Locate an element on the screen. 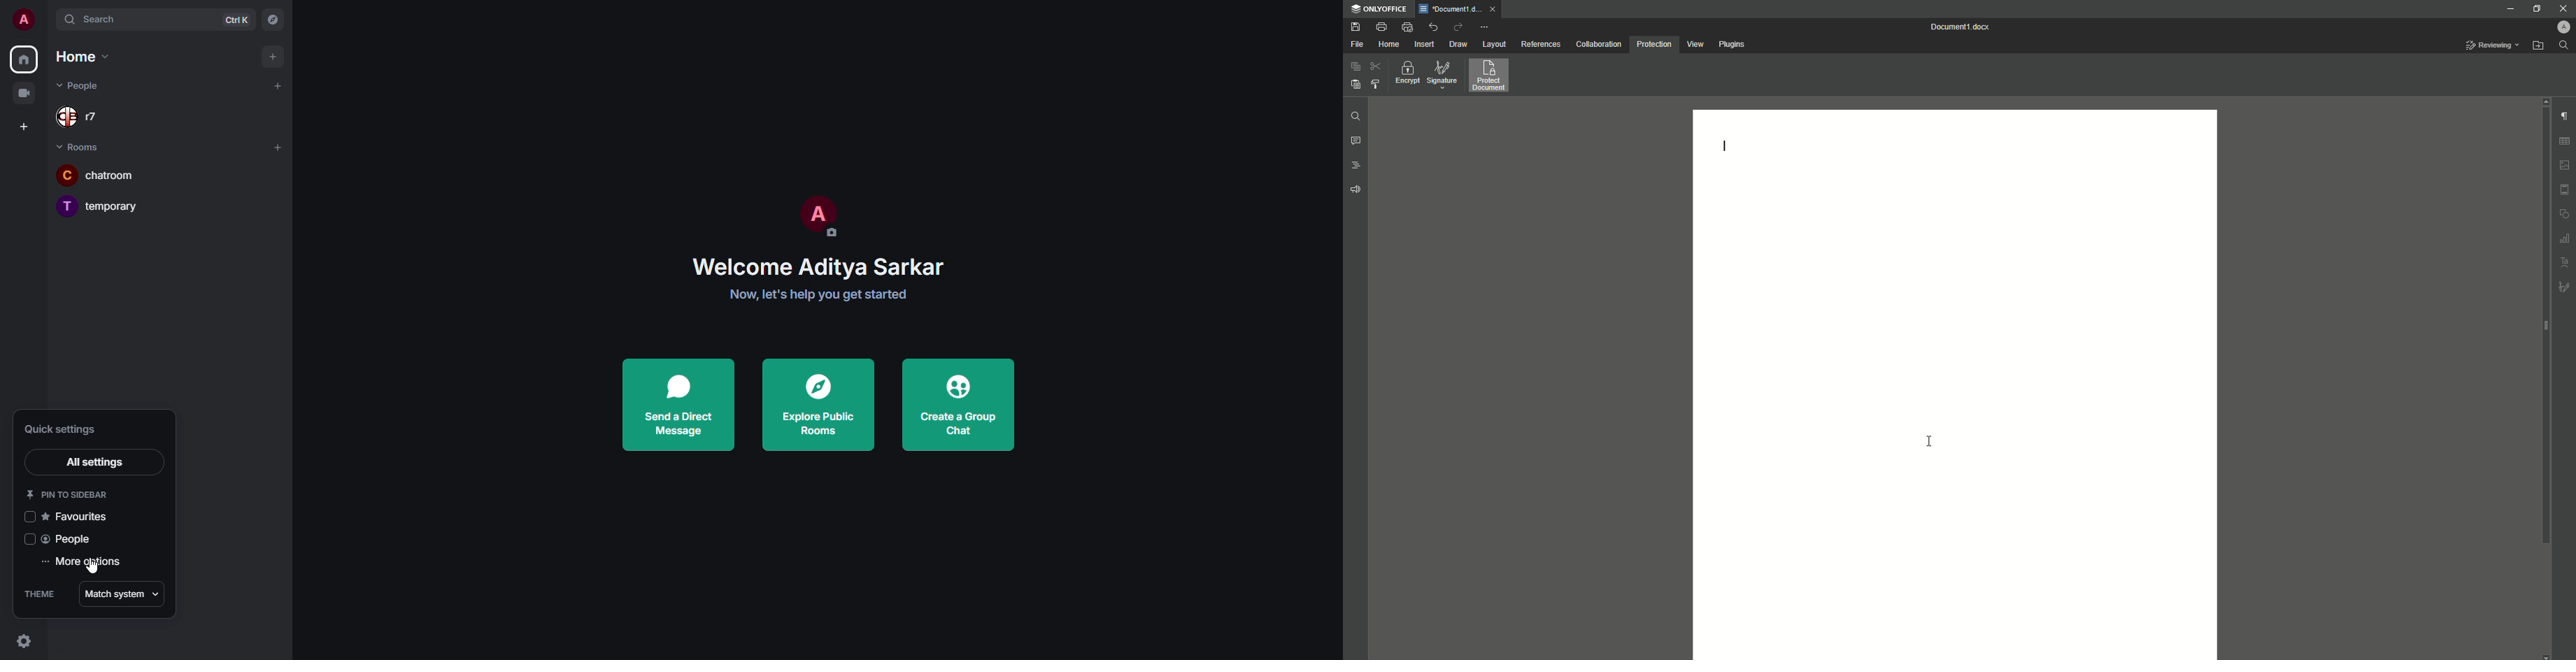 This screenshot has width=2576, height=672. quick settings is located at coordinates (22, 640).